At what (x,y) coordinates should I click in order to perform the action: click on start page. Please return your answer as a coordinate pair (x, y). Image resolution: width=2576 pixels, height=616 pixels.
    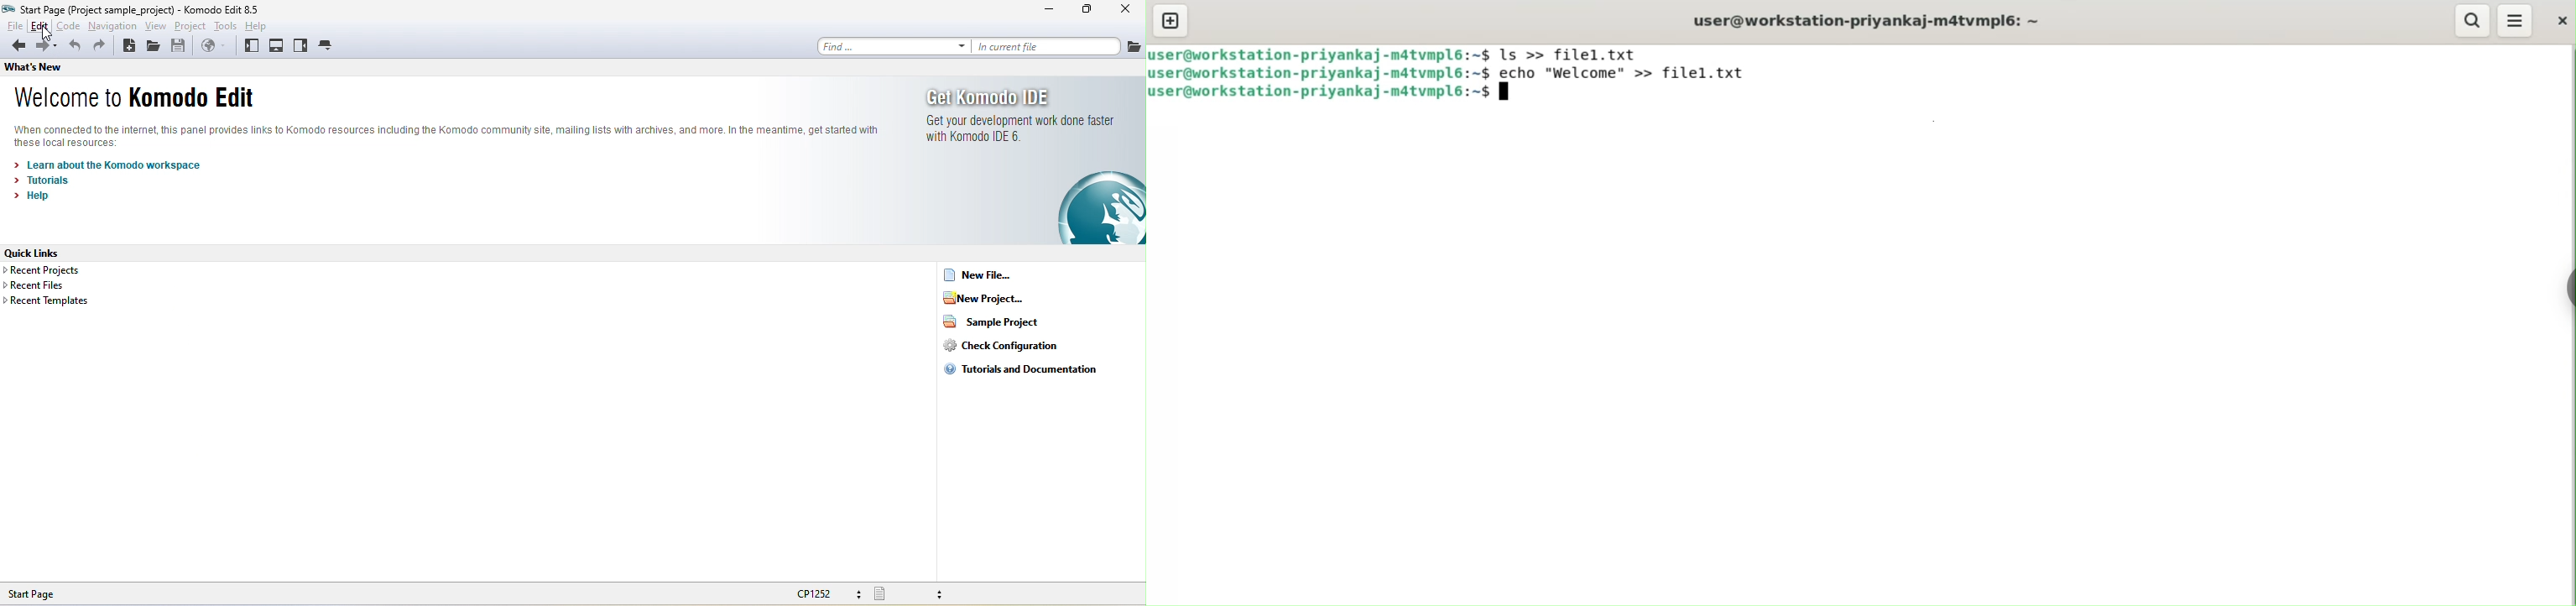
    Looking at the image, I should click on (30, 594).